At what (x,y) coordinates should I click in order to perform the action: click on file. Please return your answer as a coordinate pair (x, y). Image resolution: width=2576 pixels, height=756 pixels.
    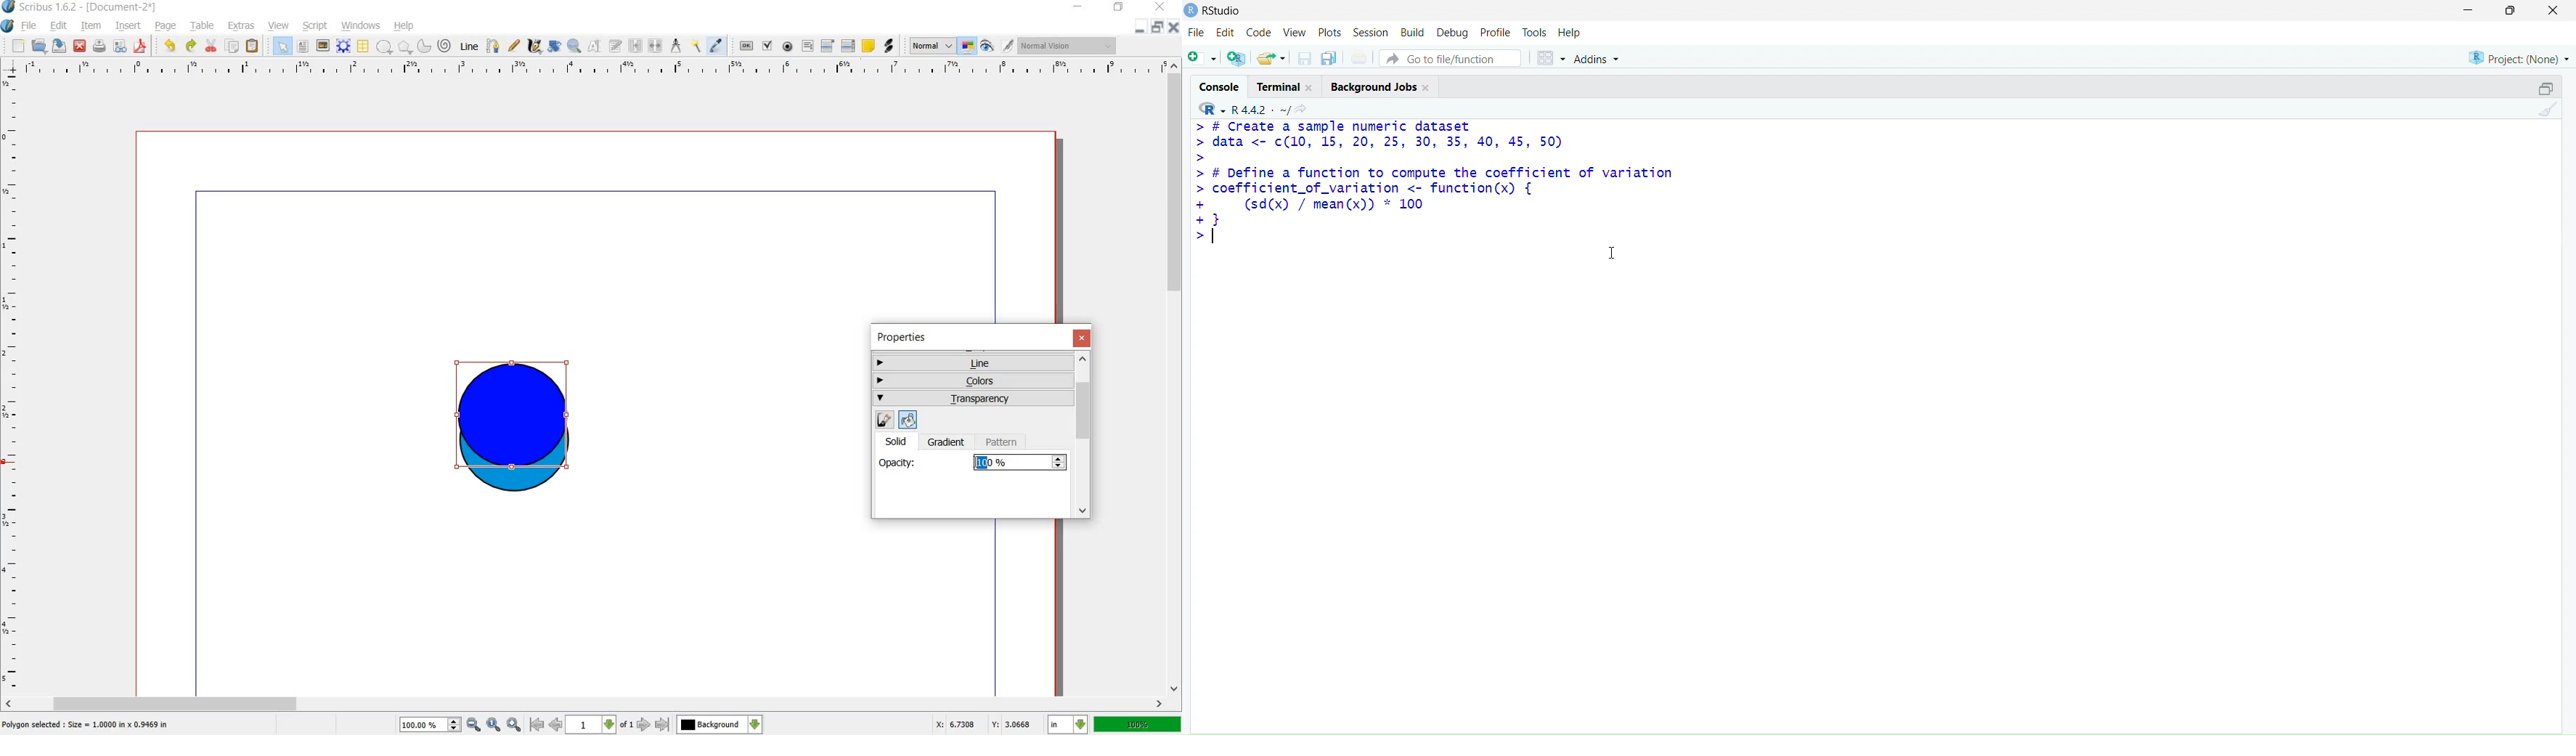
    Looking at the image, I should click on (1195, 32).